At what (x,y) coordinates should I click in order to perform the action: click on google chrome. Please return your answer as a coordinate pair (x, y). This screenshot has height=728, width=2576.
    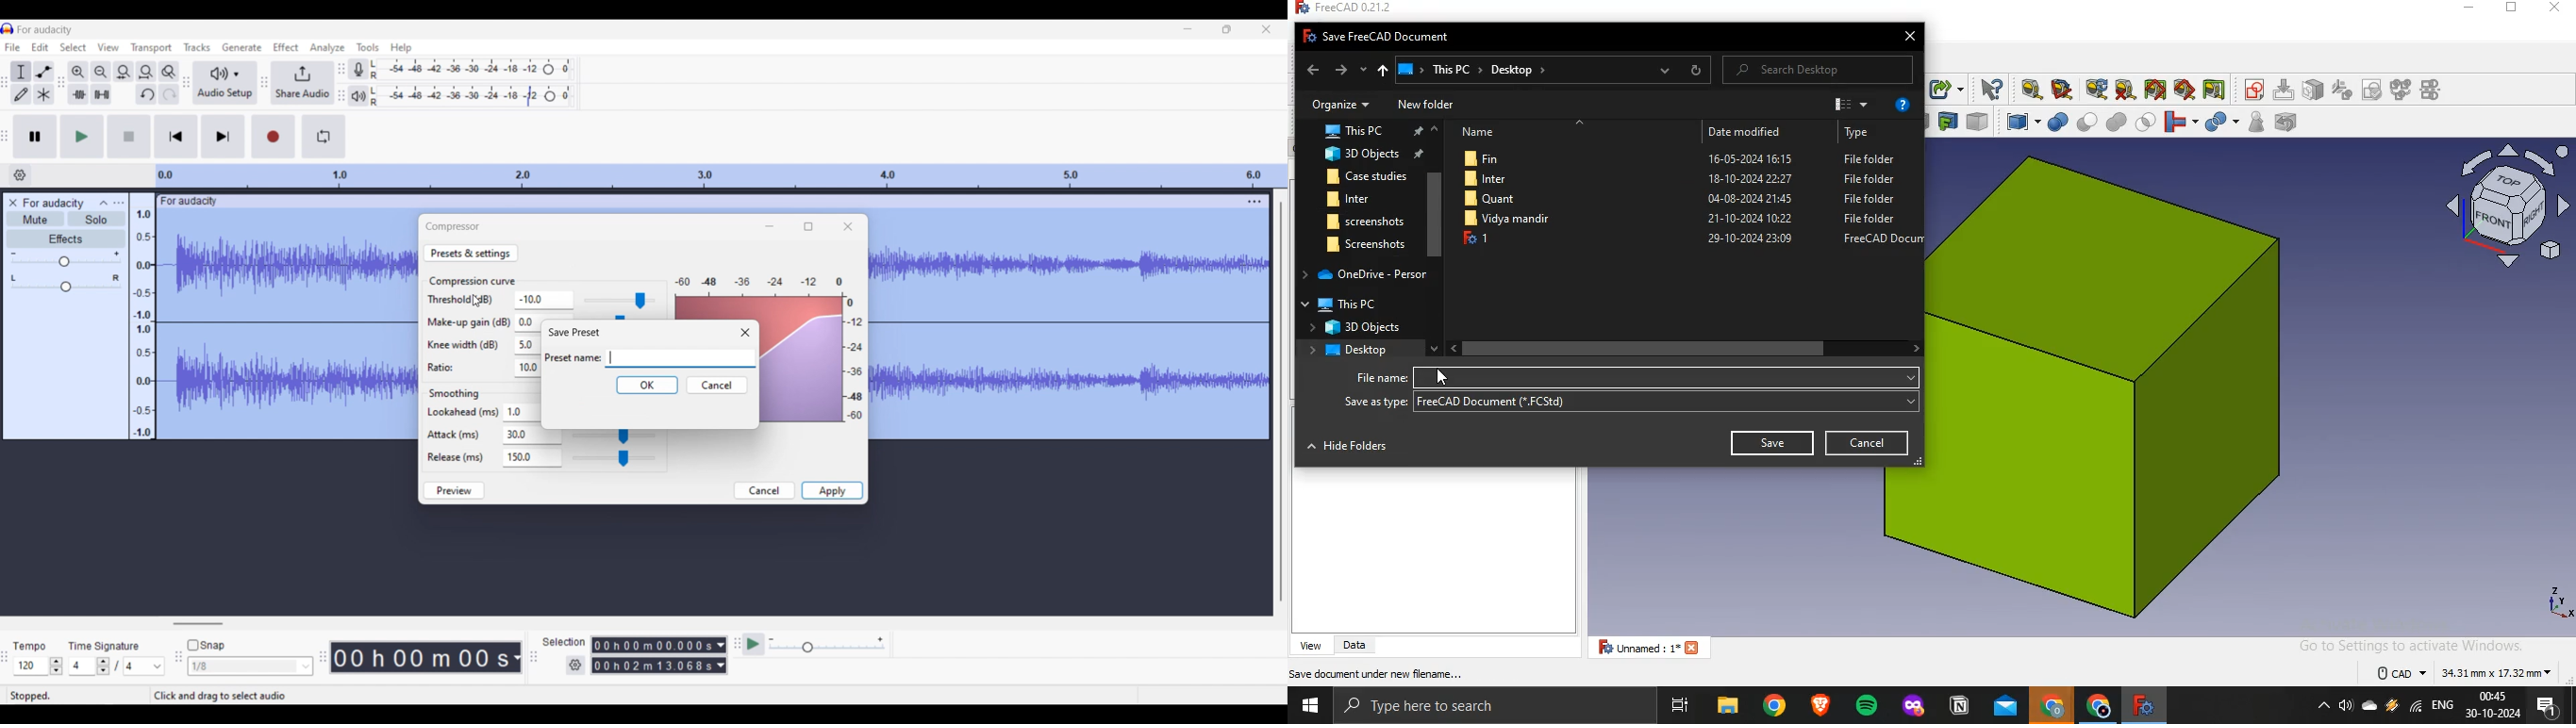
    Looking at the image, I should click on (1774, 705).